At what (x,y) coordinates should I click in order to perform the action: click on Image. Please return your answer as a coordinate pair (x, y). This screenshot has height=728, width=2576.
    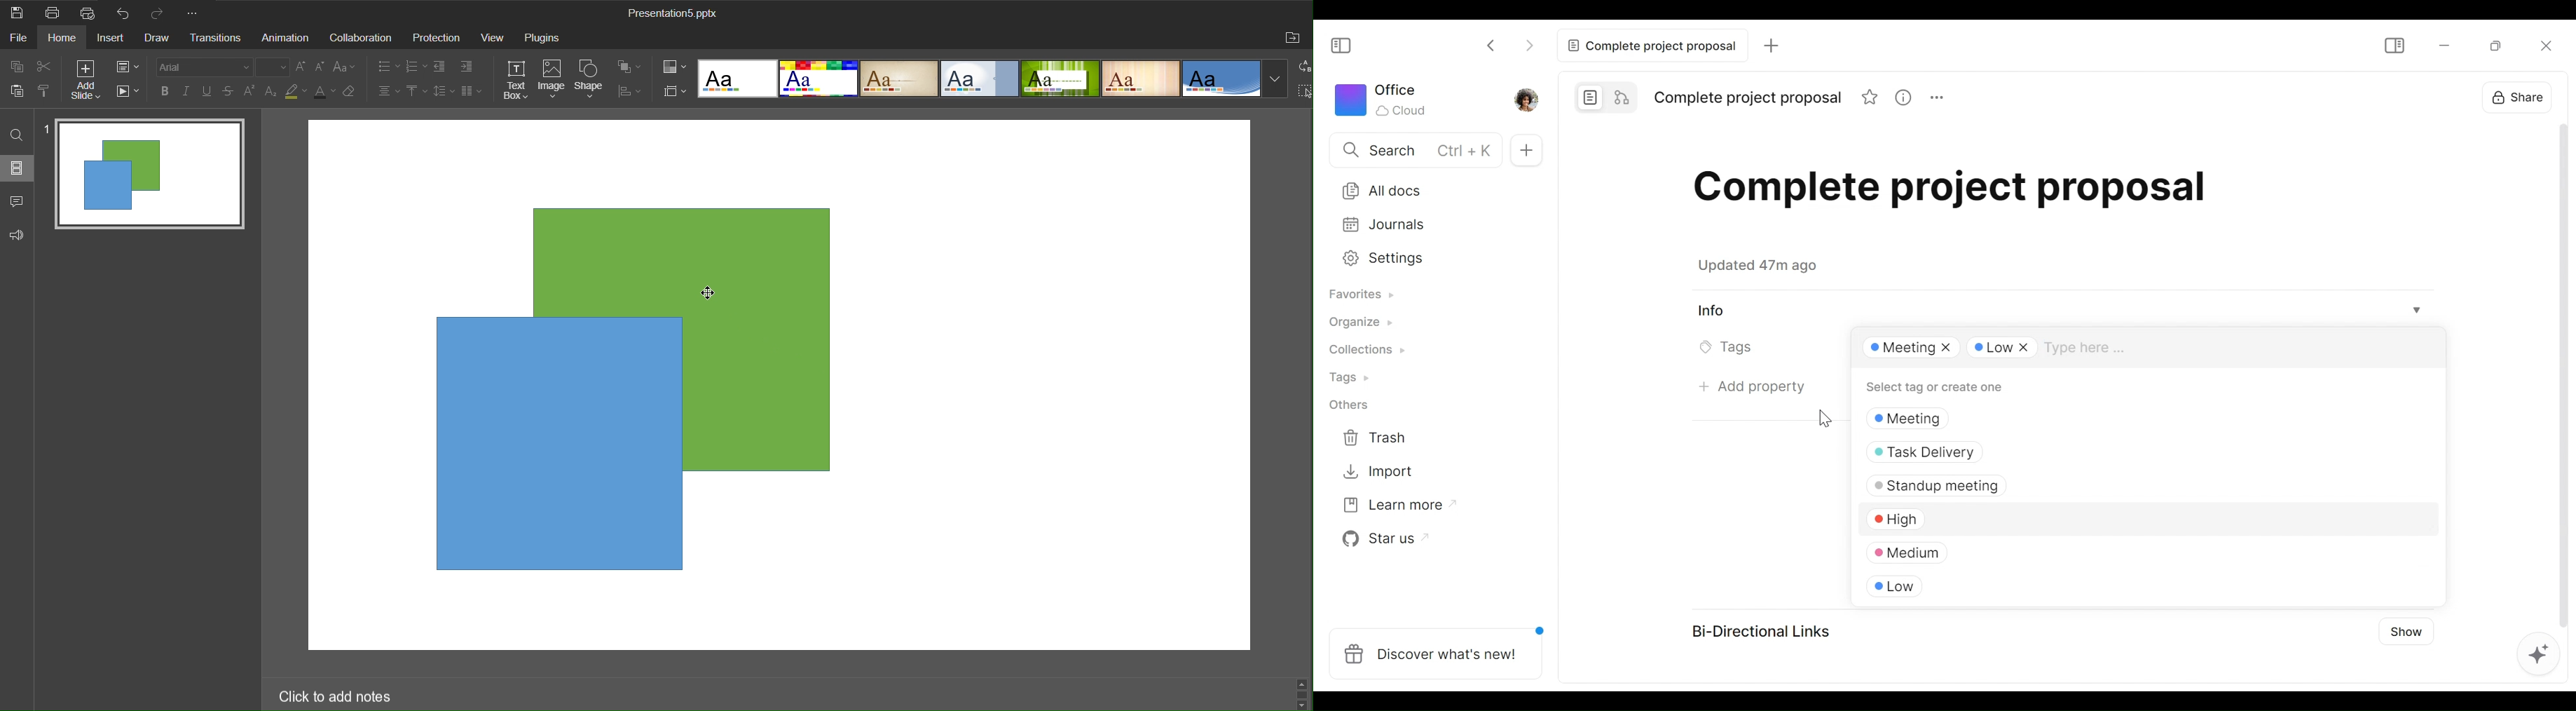
    Looking at the image, I should click on (552, 79).